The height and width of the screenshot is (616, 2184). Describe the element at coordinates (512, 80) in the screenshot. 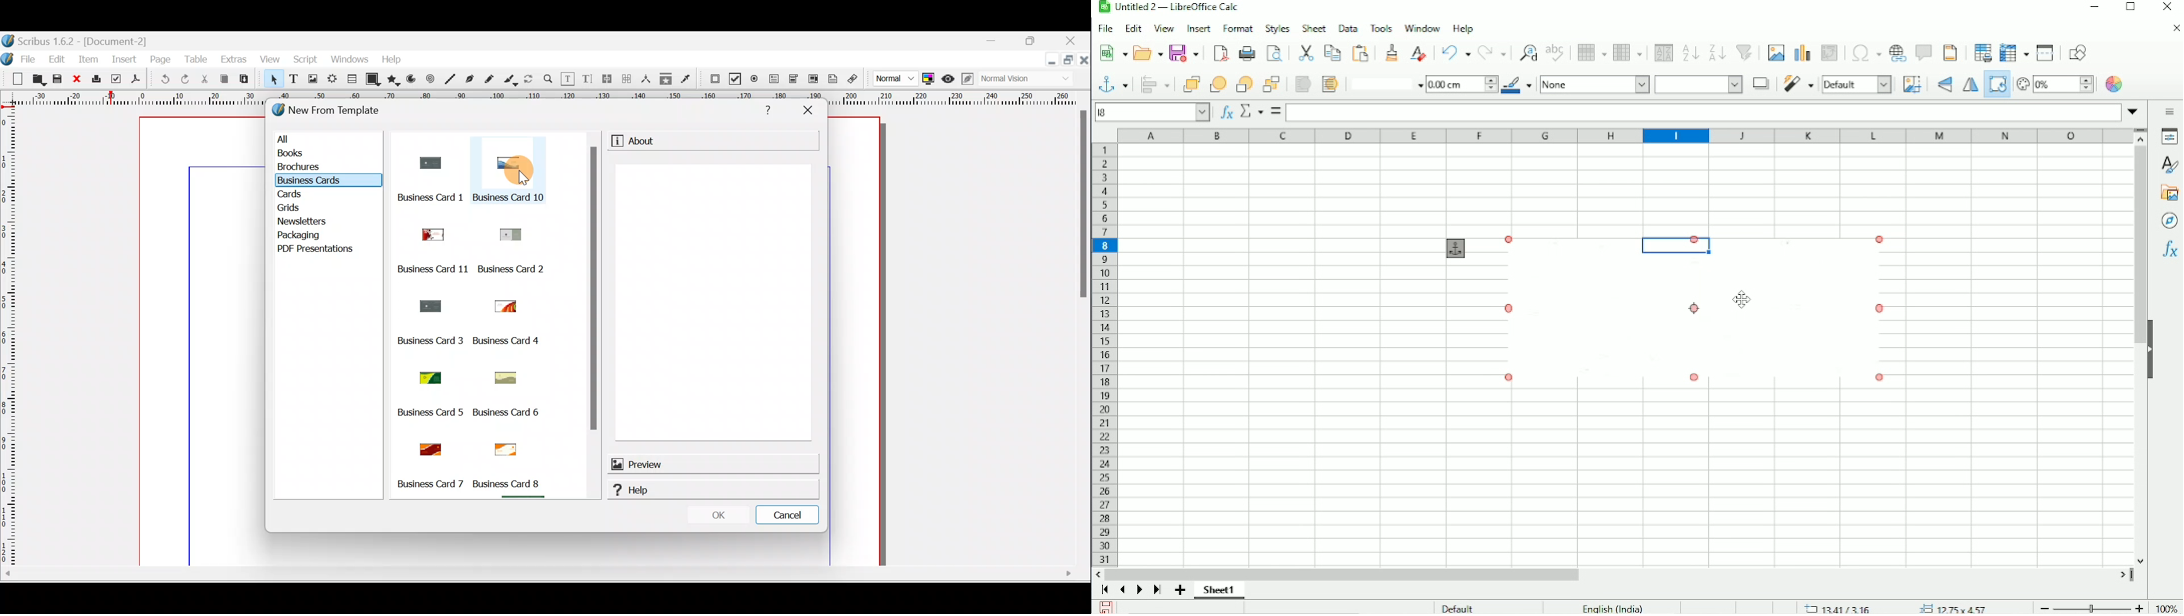

I see `Calligraphic line` at that location.